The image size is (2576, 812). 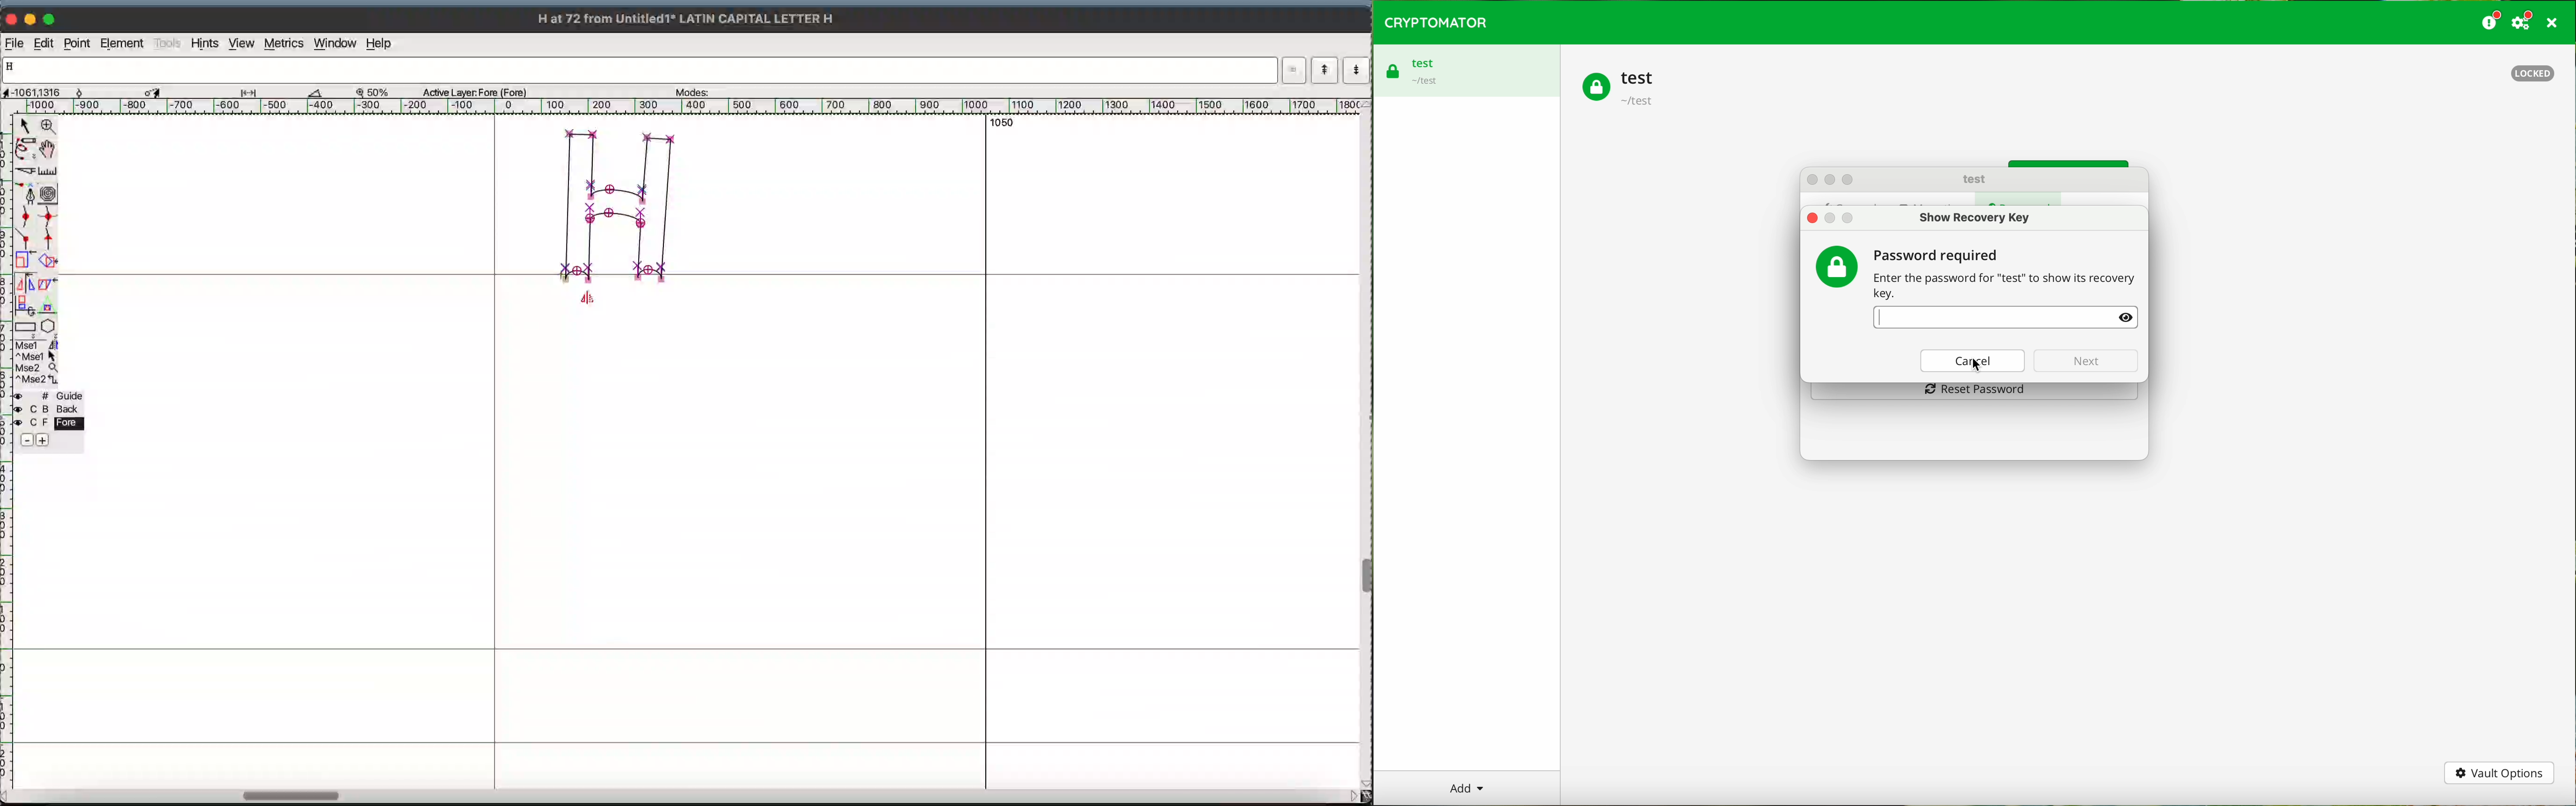 What do you see at coordinates (26, 282) in the screenshot?
I see `flip` at bounding box center [26, 282].